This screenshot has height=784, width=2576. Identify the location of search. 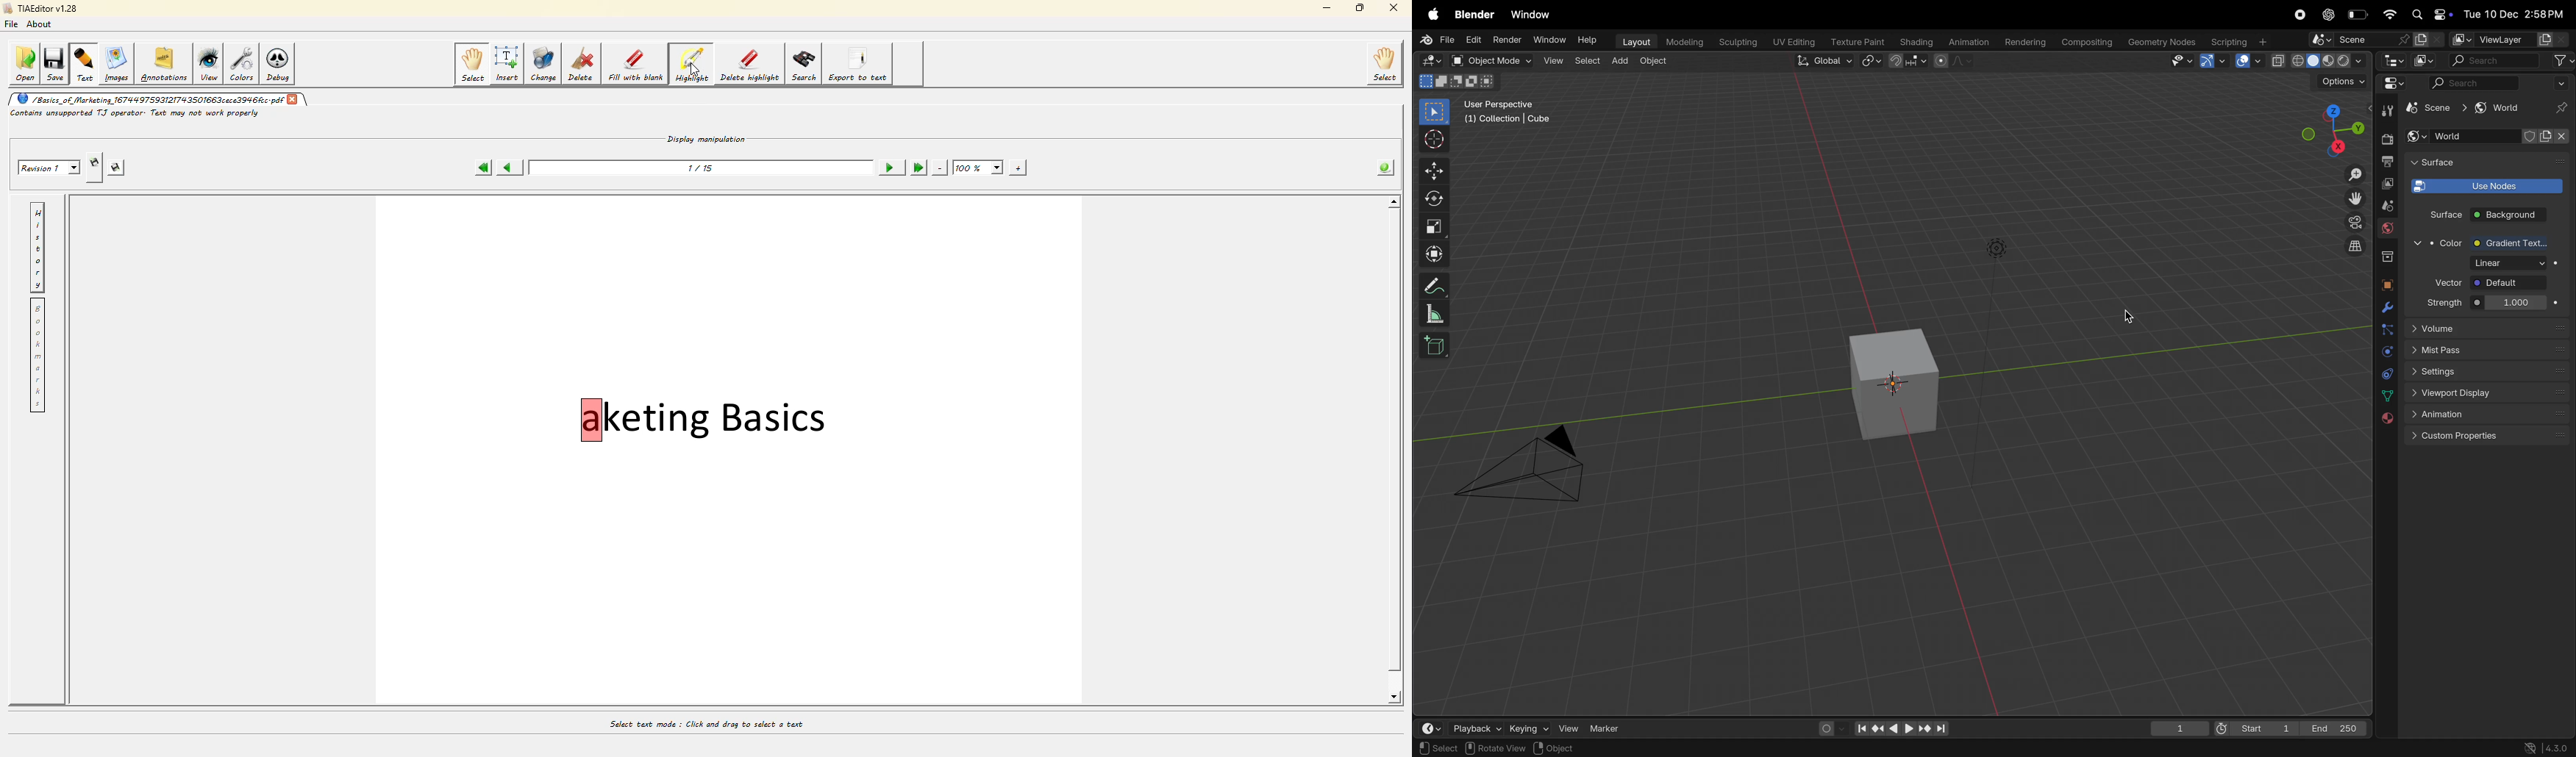
(2493, 61).